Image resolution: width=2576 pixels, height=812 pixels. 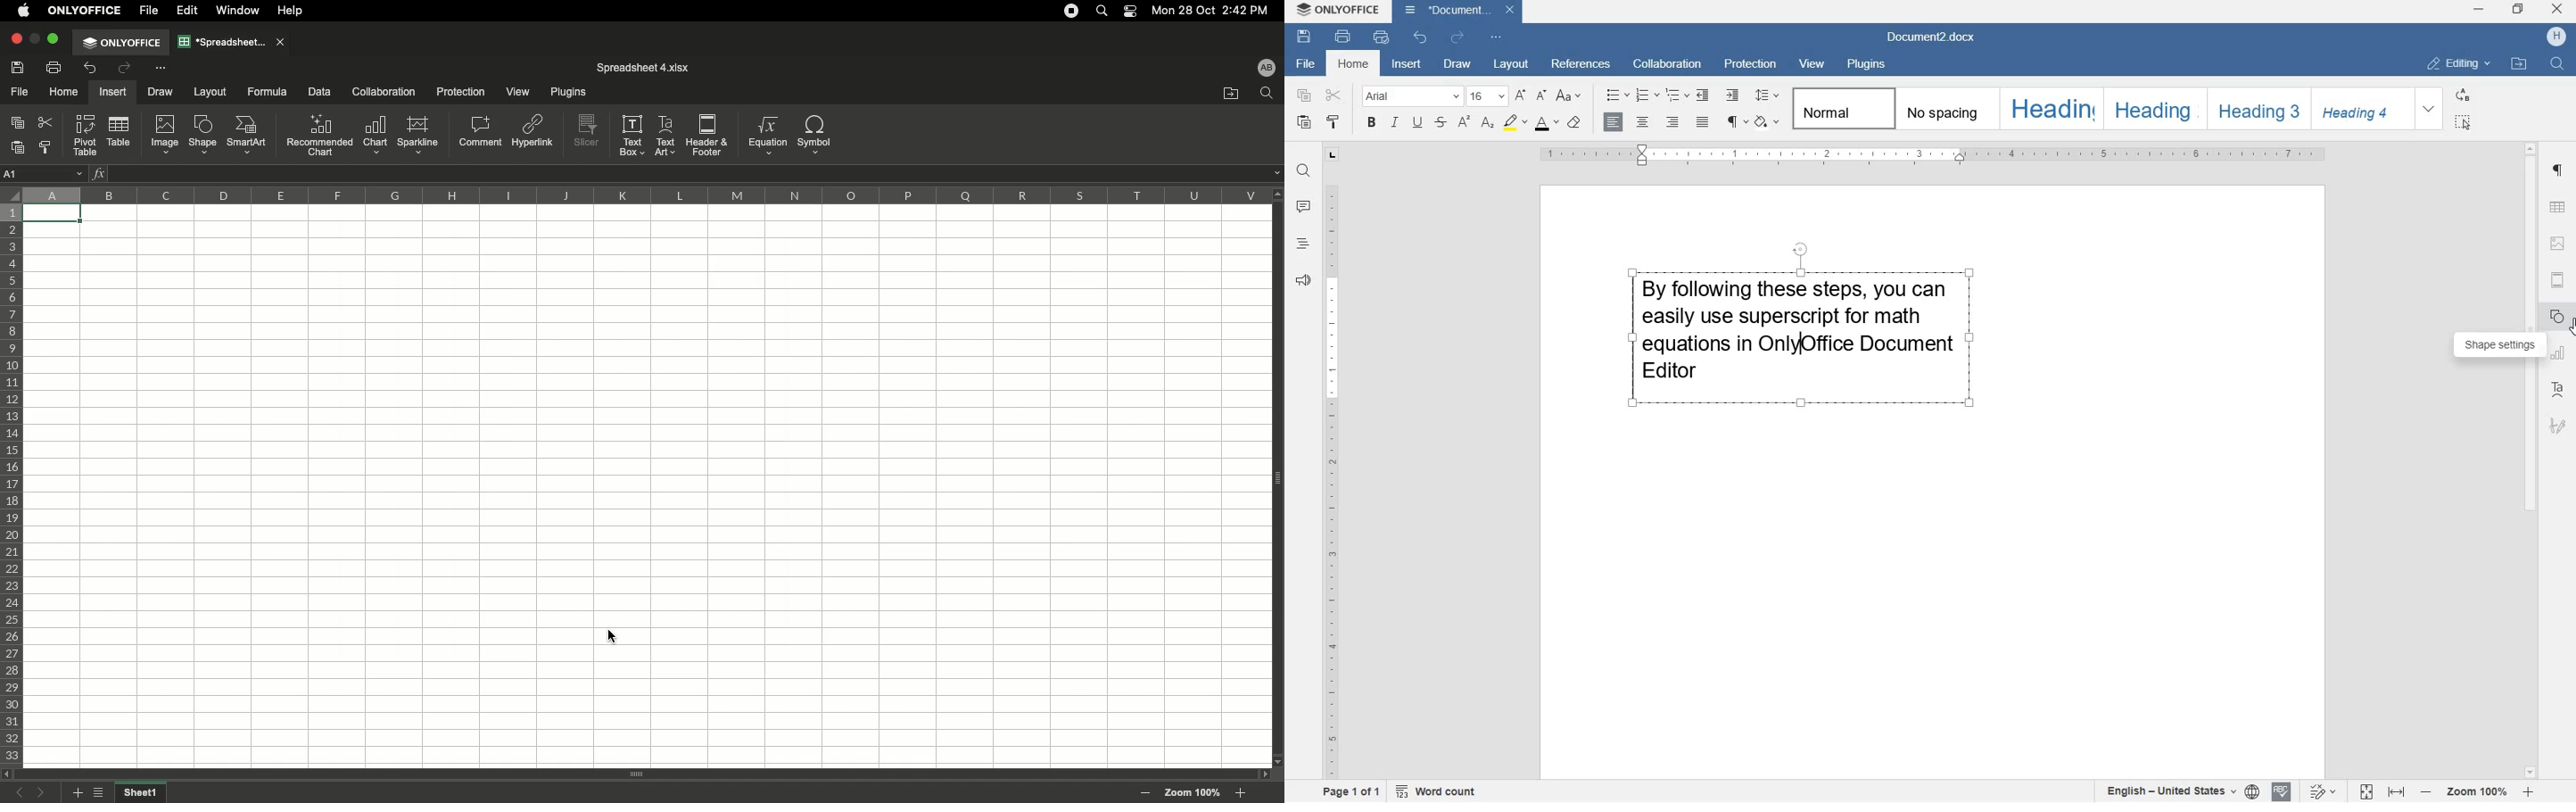 What do you see at coordinates (202, 136) in the screenshot?
I see `Shape` at bounding box center [202, 136].